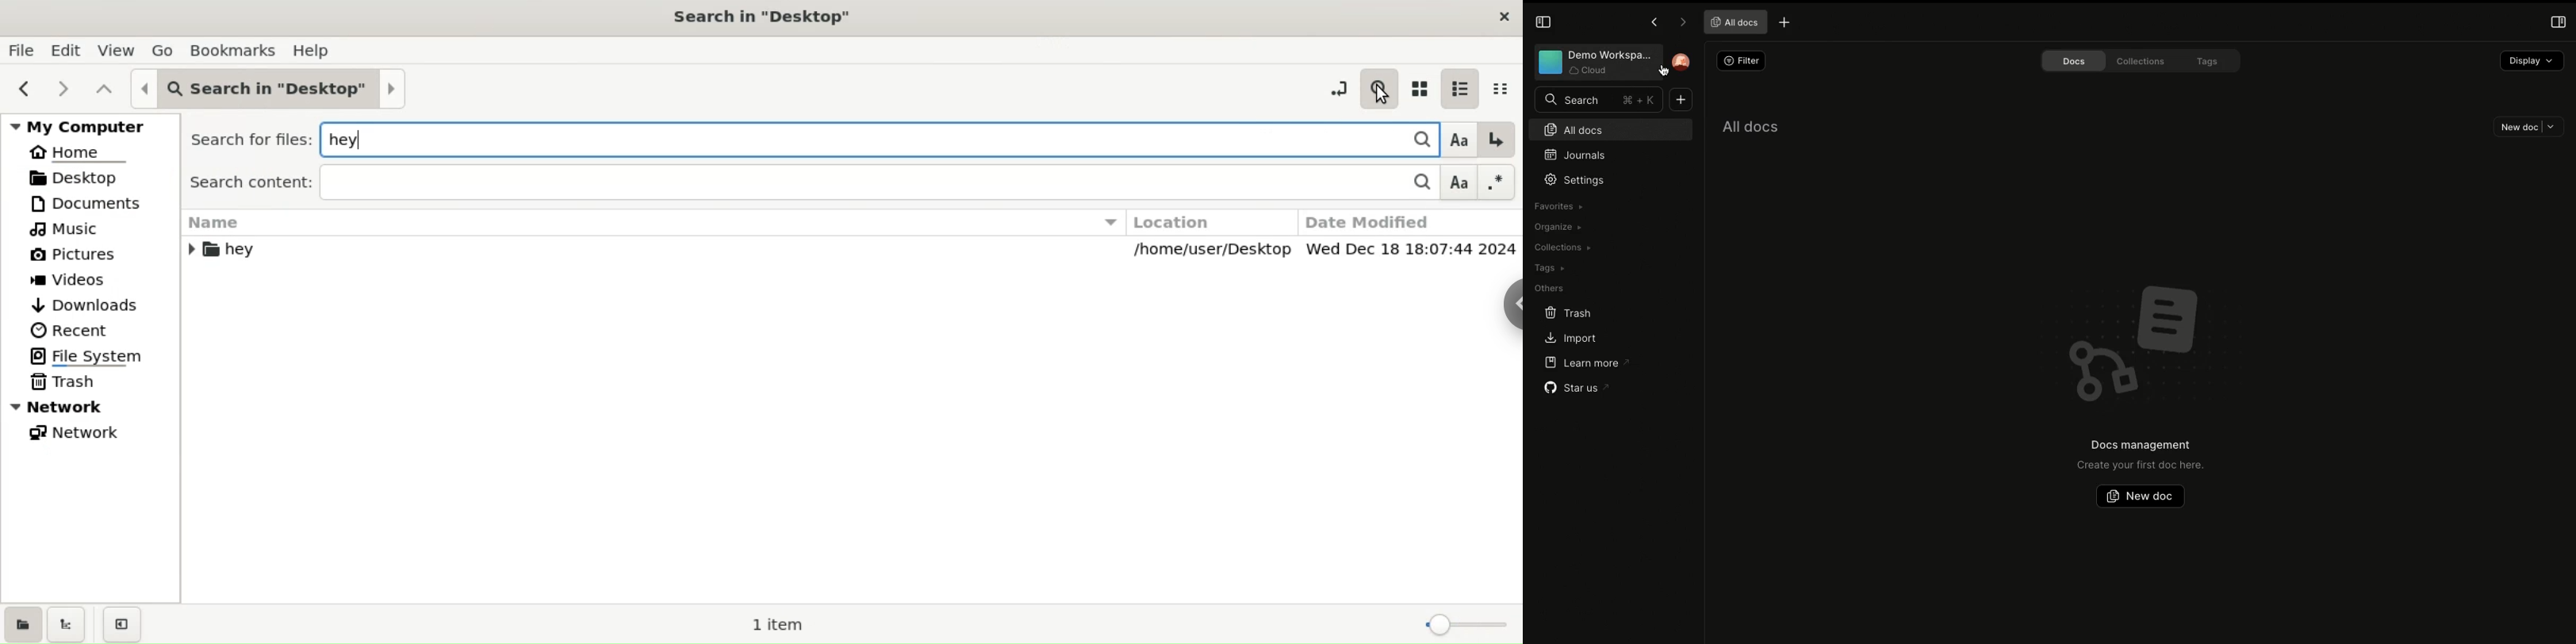 Image resolution: width=2576 pixels, height=644 pixels. What do you see at coordinates (1548, 287) in the screenshot?
I see `Others` at bounding box center [1548, 287].